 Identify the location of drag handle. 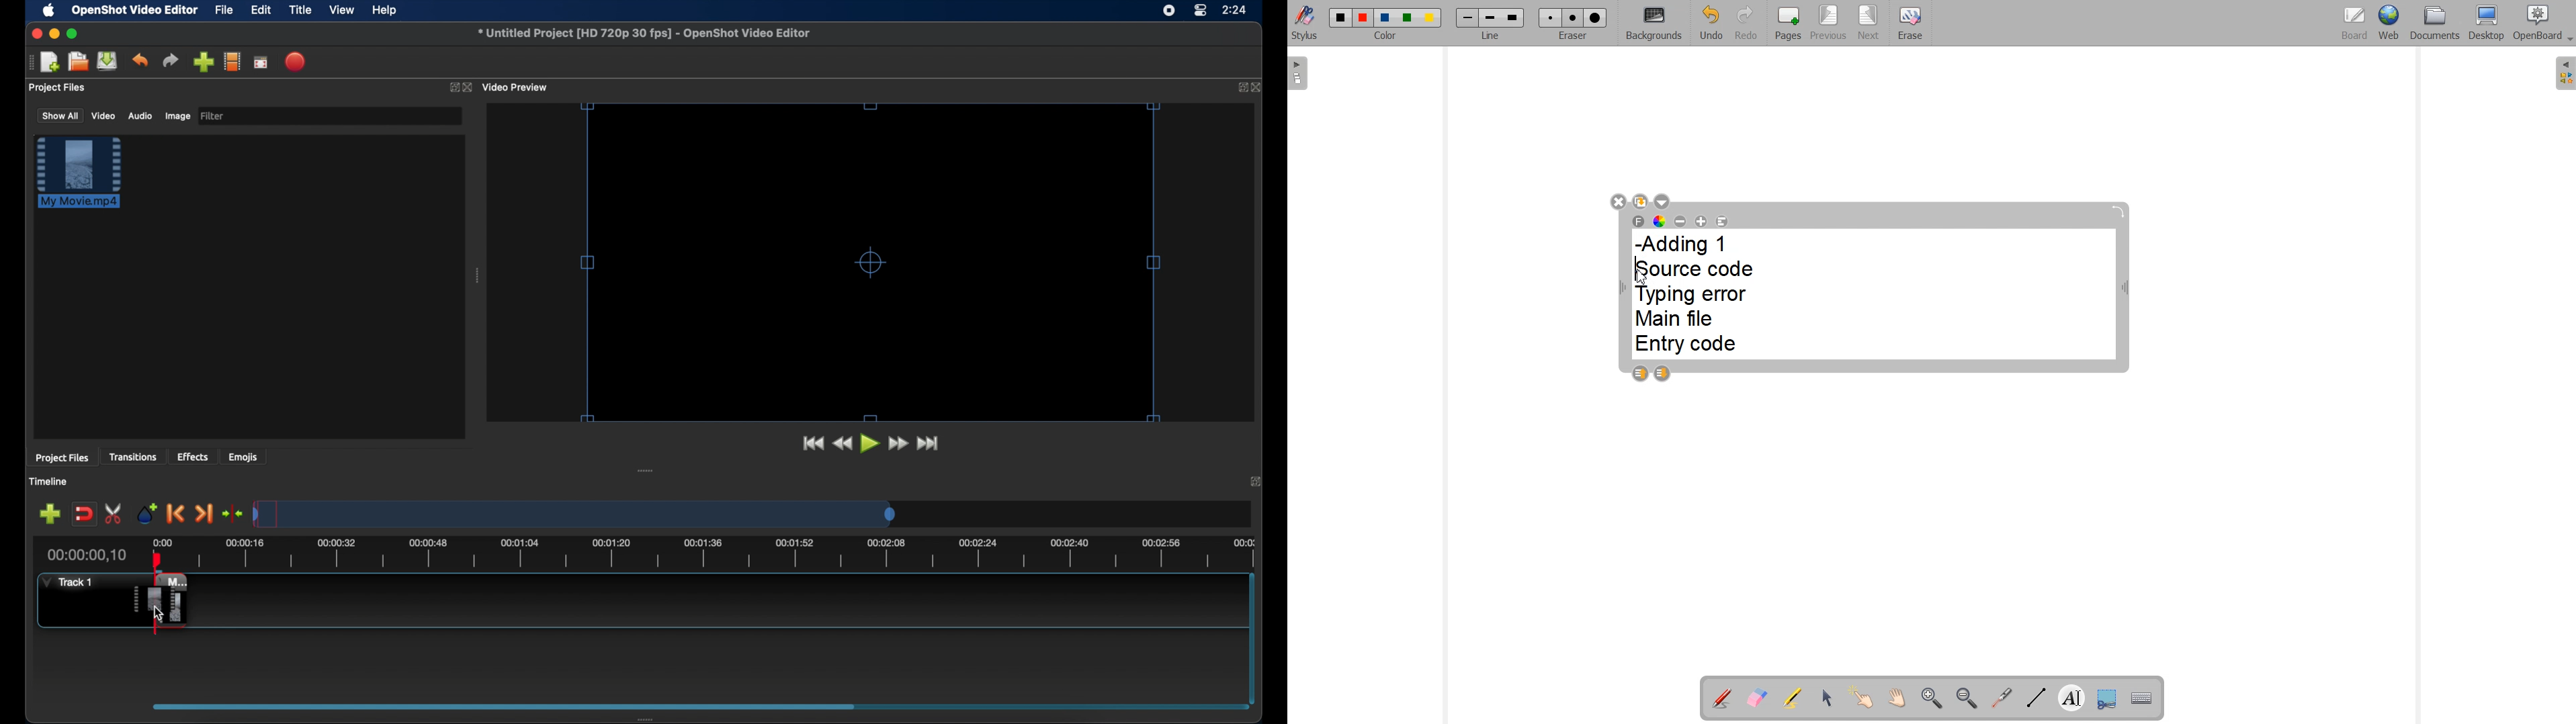
(646, 470).